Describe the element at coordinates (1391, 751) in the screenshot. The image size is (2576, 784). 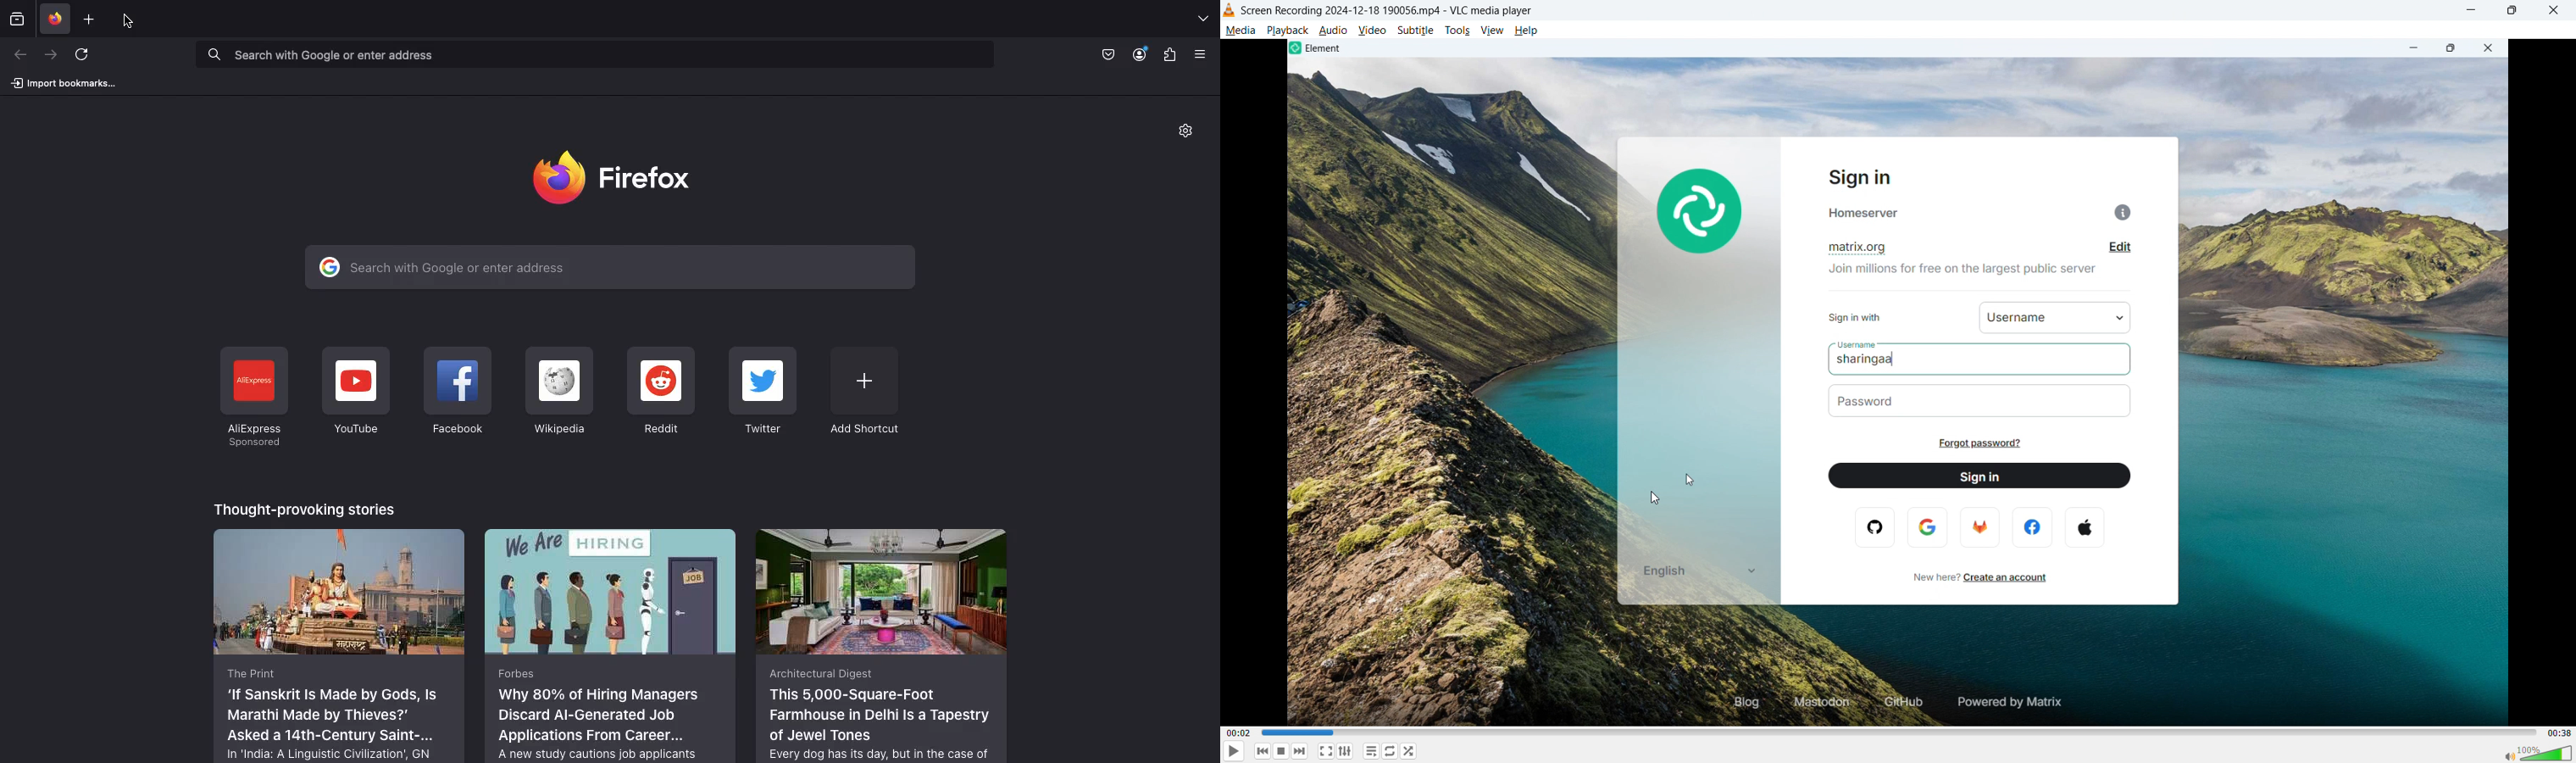
I see `Toggle between loop all, loop one and no loop ` at that location.